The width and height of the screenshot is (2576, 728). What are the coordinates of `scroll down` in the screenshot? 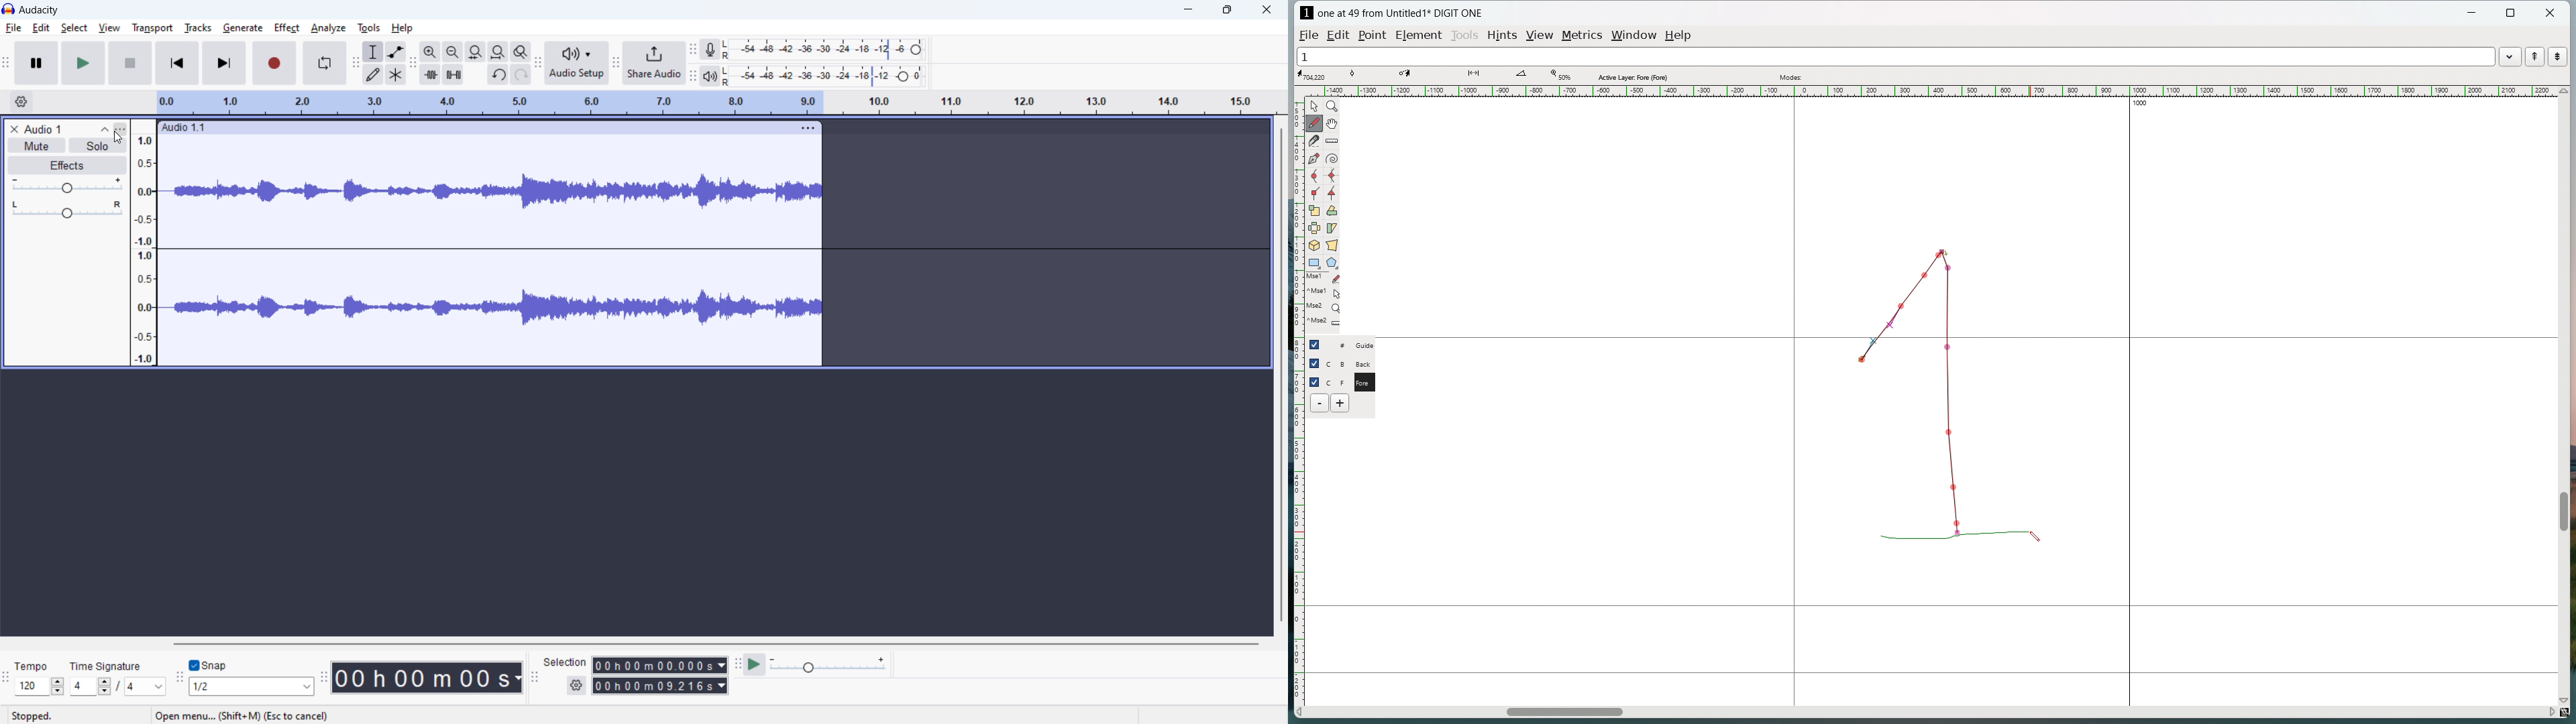 It's located at (2567, 698).